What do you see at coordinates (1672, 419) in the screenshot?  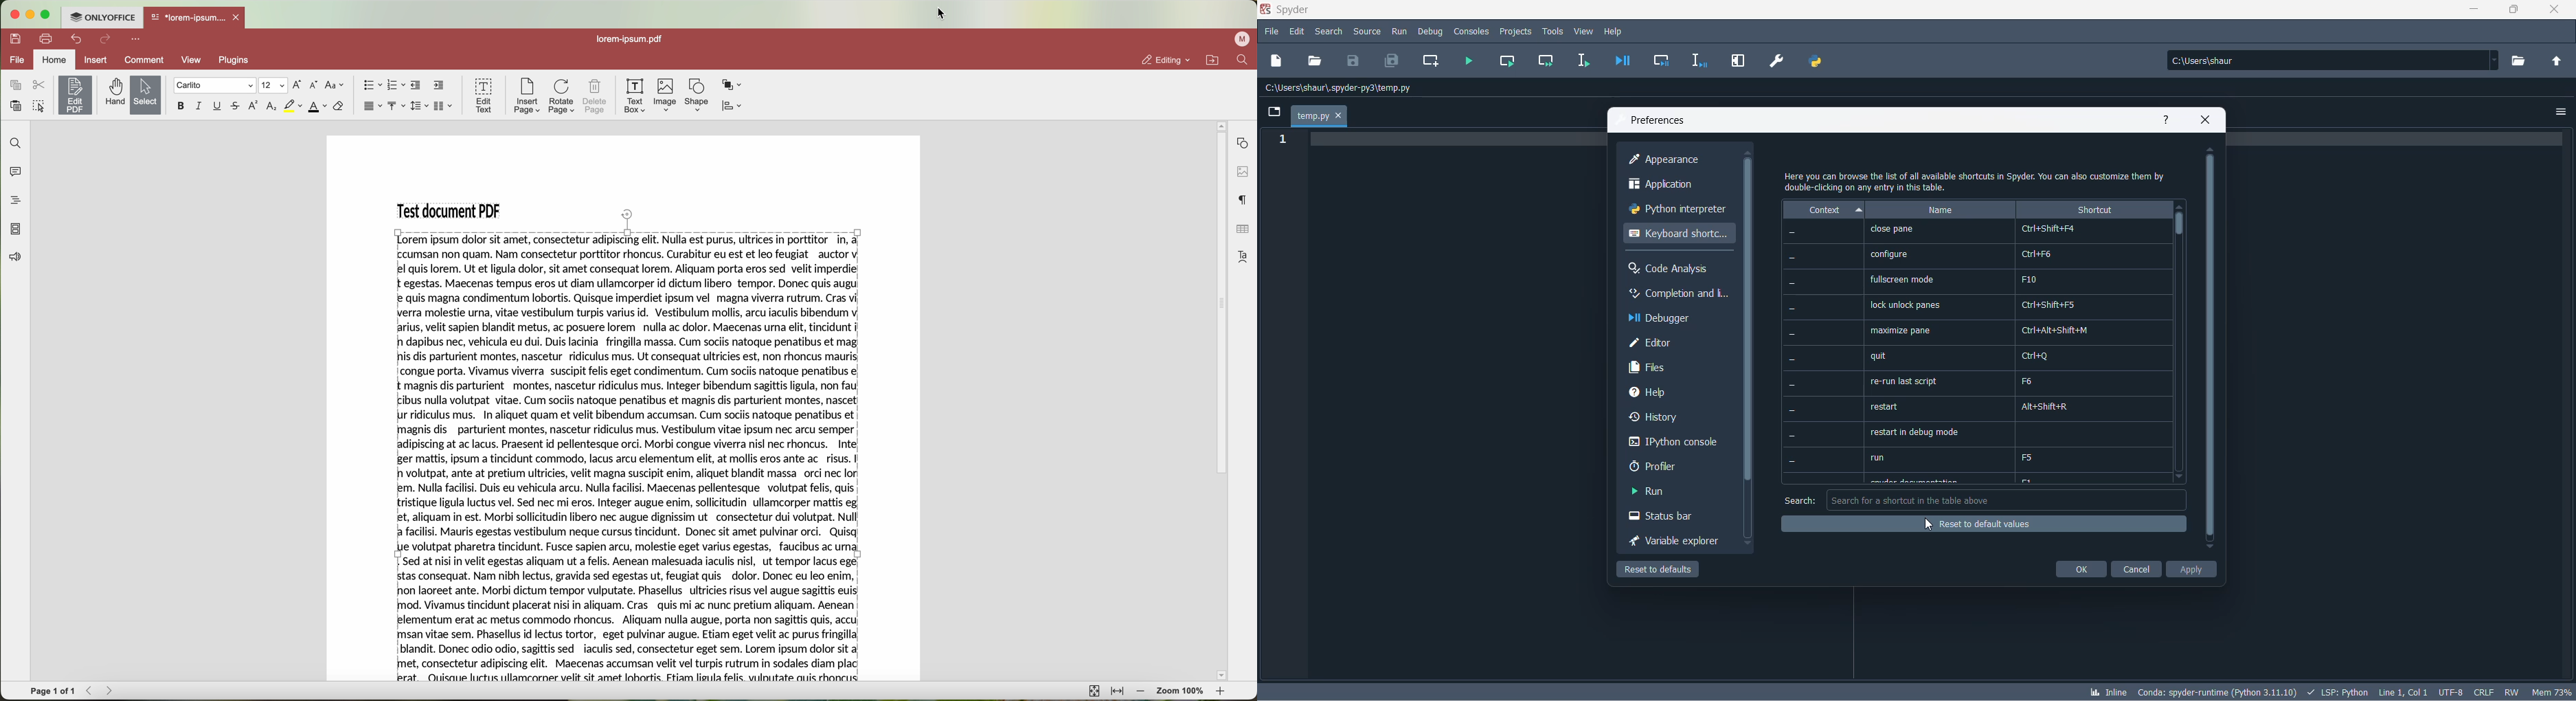 I see `history` at bounding box center [1672, 419].